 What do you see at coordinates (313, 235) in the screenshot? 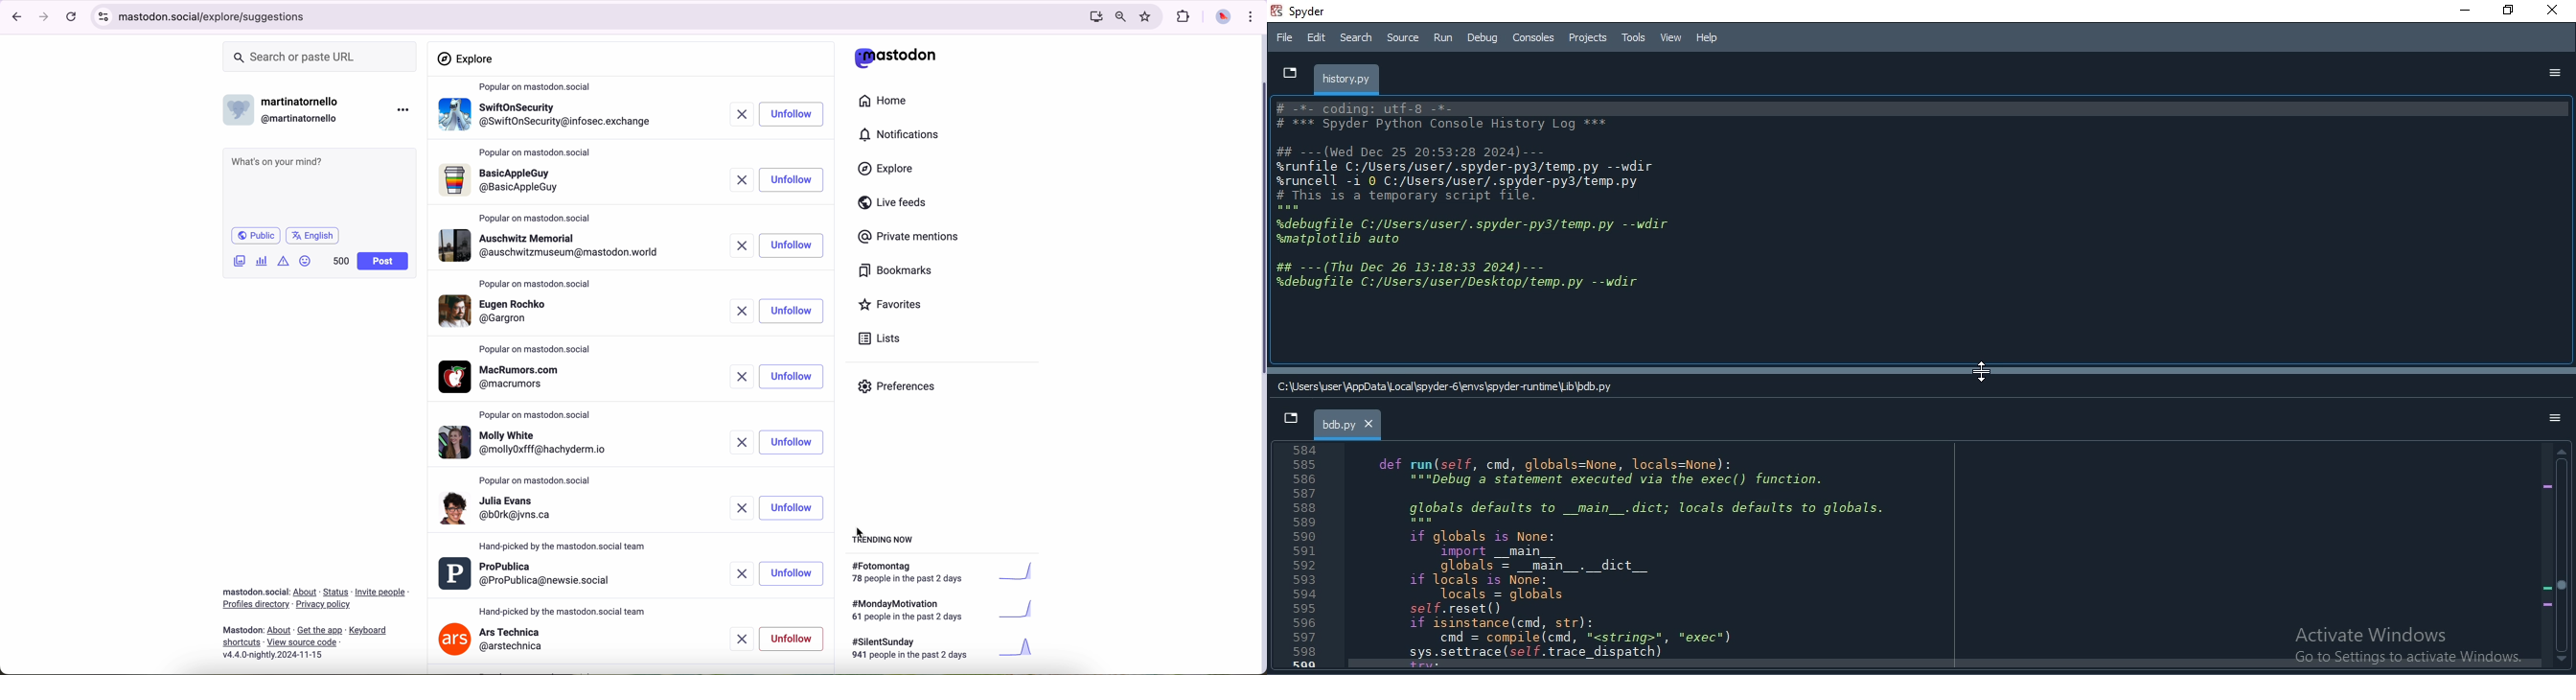
I see `language` at bounding box center [313, 235].